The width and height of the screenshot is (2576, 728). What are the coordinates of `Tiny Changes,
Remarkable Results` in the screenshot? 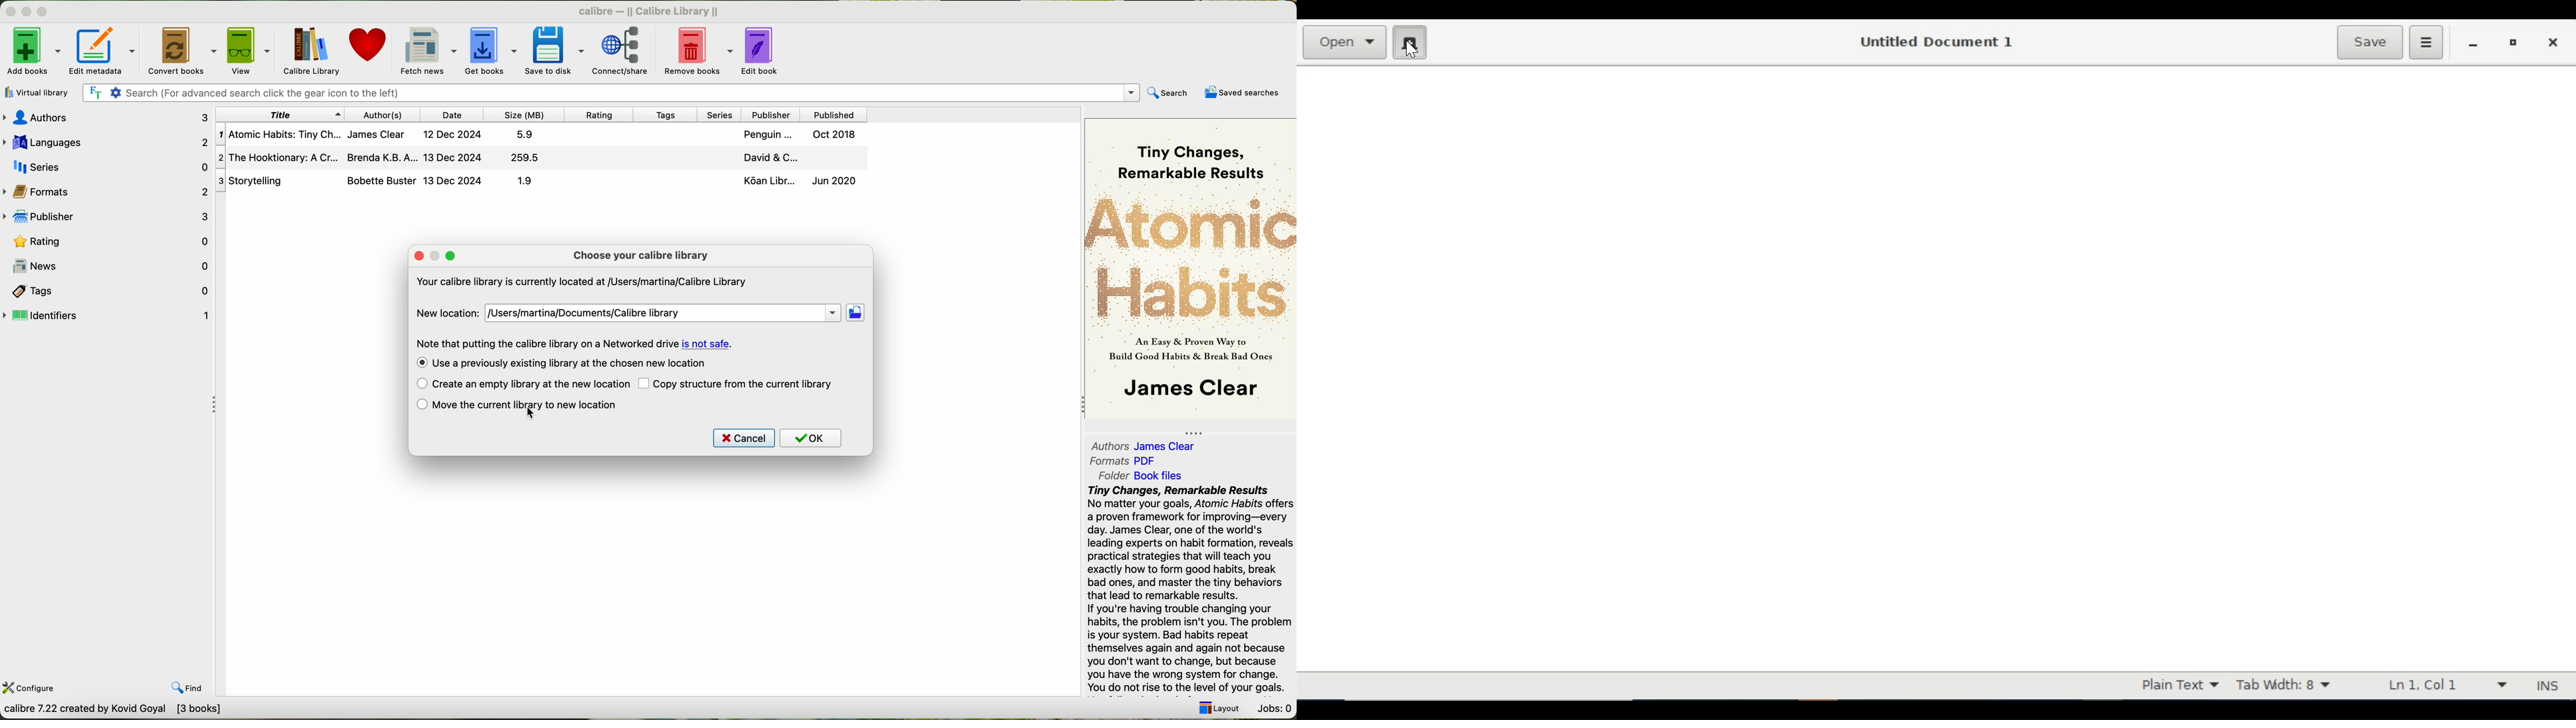 It's located at (1187, 153).